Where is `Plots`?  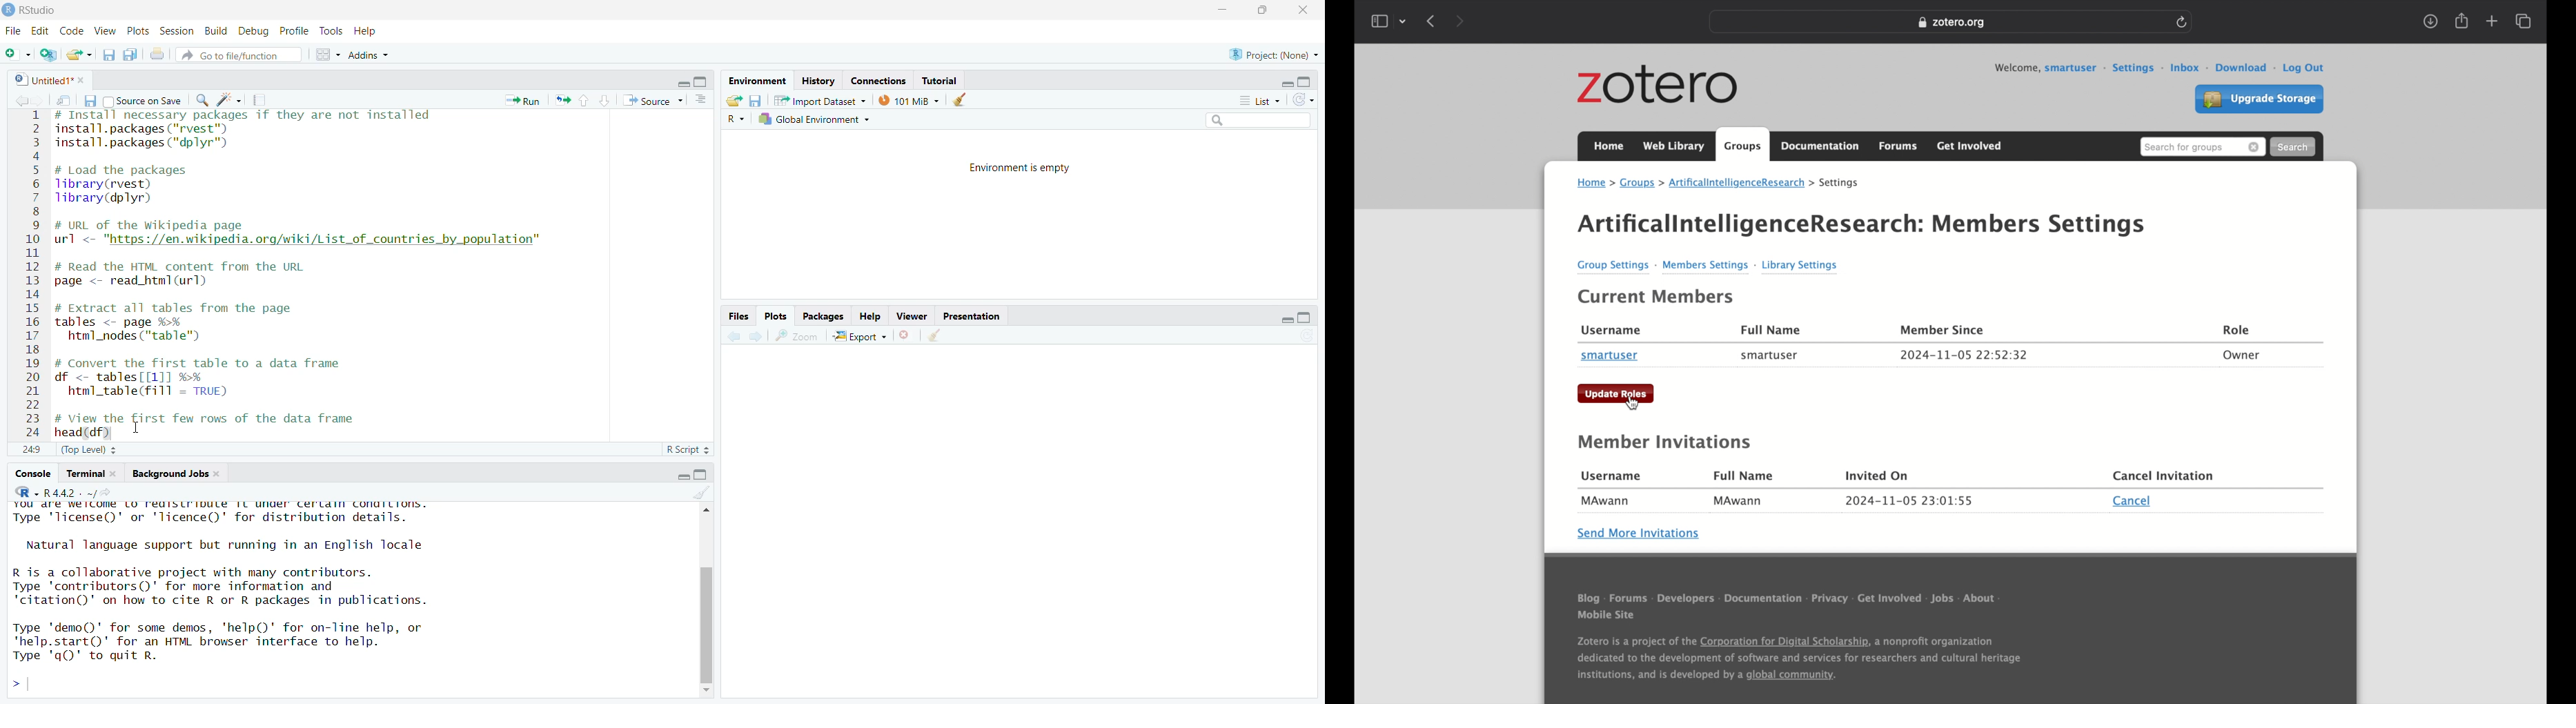 Plots is located at coordinates (139, 31).